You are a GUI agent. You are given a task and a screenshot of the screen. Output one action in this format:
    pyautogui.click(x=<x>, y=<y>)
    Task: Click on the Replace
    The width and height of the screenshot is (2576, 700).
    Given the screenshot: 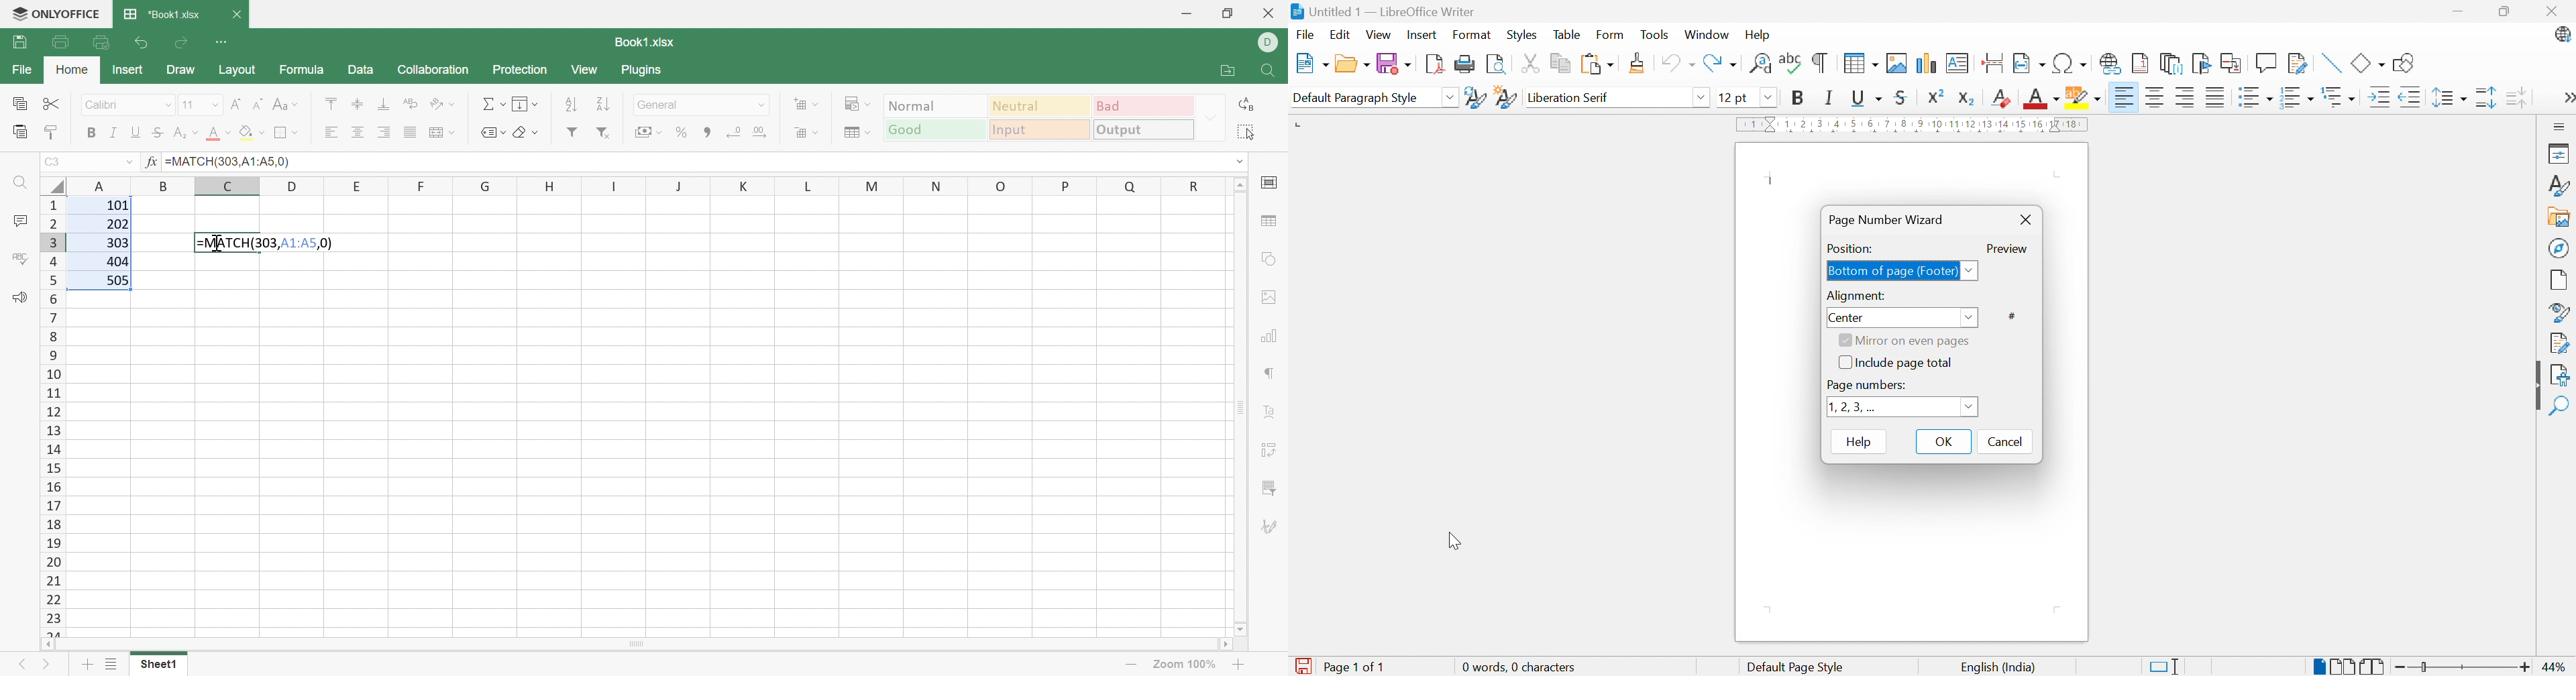 What is the action you would take?
    pyautogui.click(x=1248, y=104)
    